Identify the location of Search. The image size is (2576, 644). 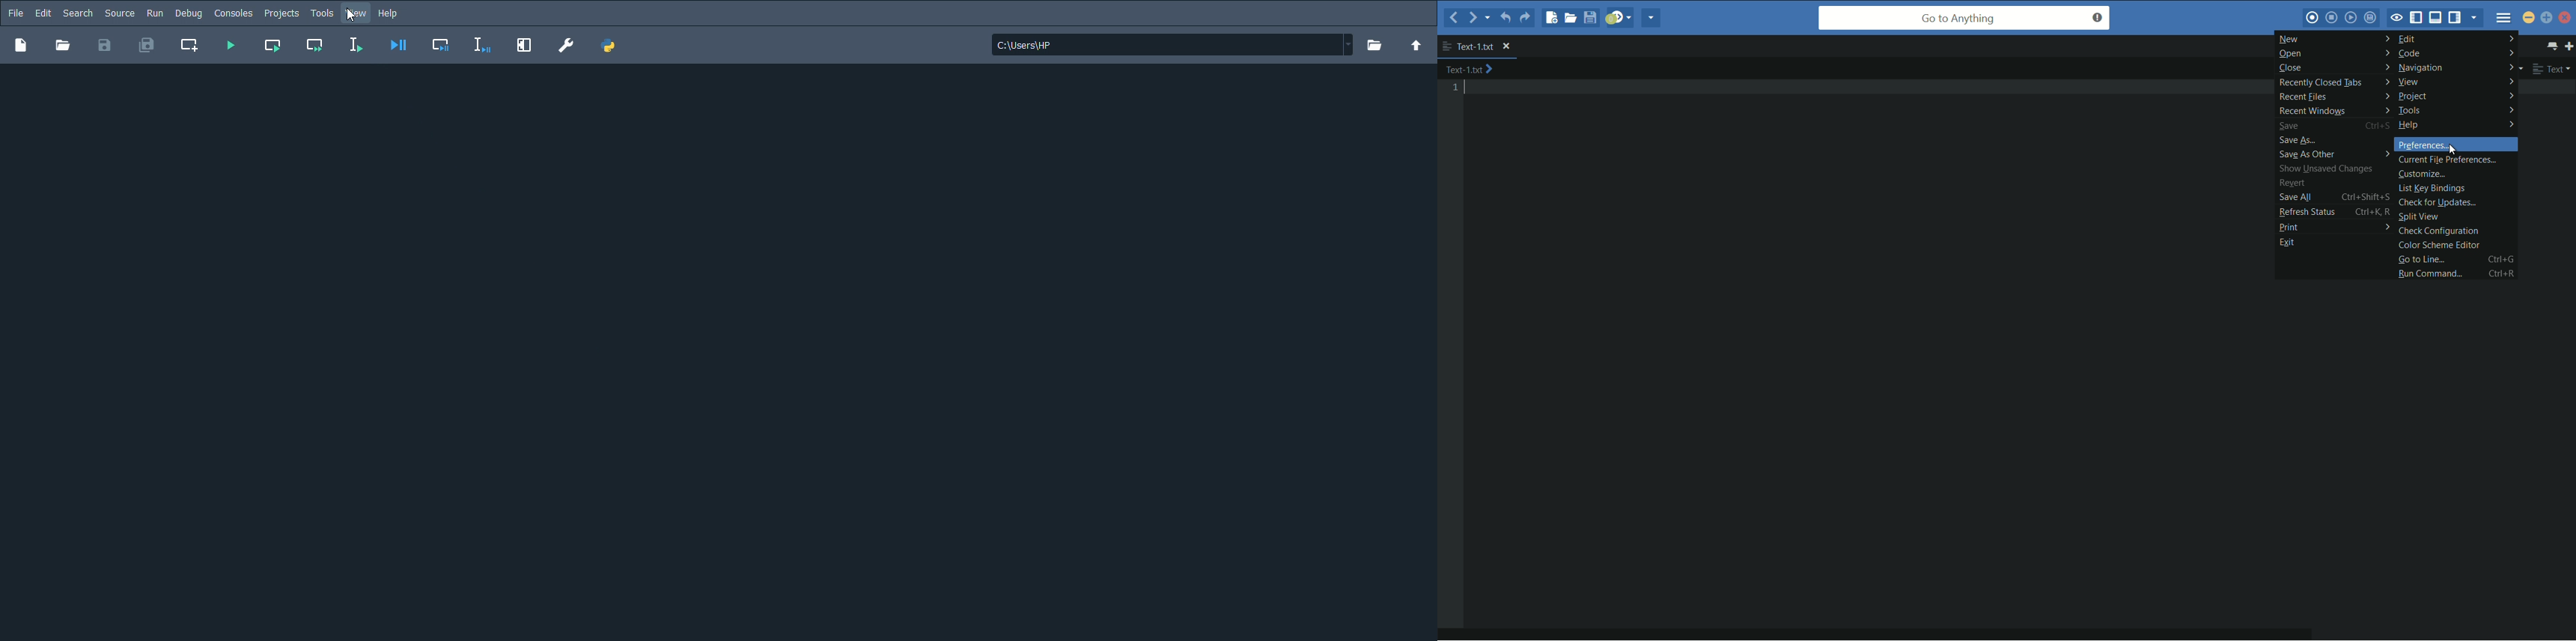
(77, 13).